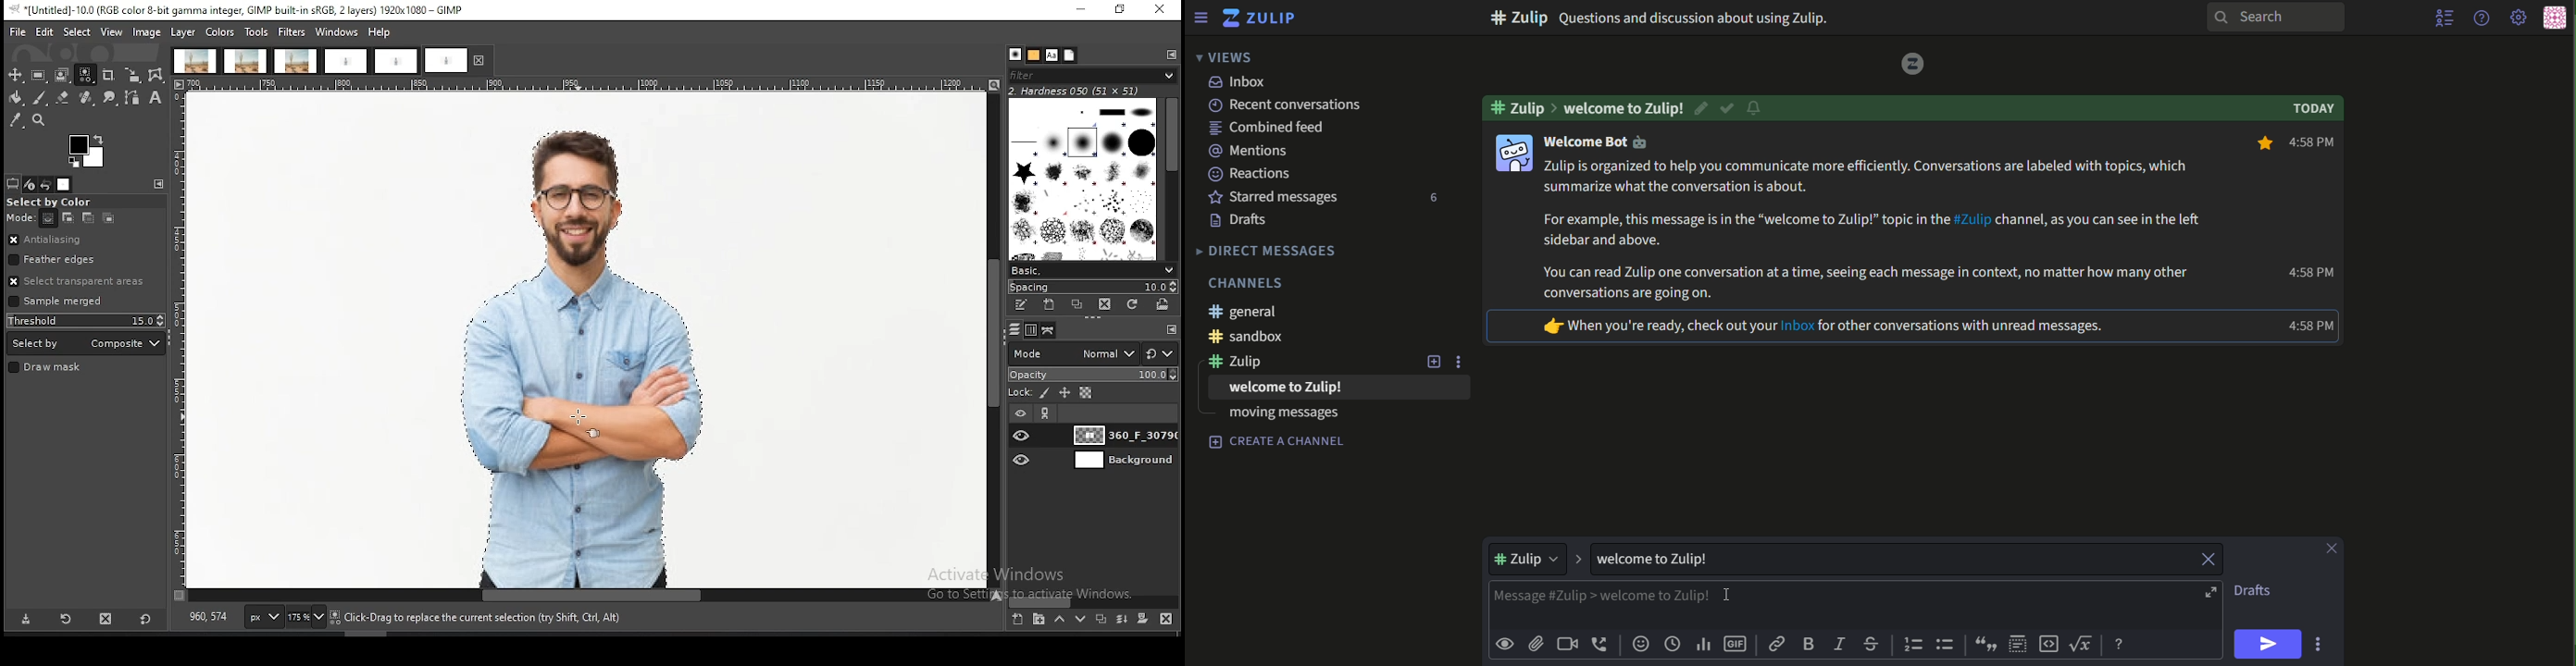  Describe the element at coordinates (1245, 364) in the screenshot. I see `text` at that location.